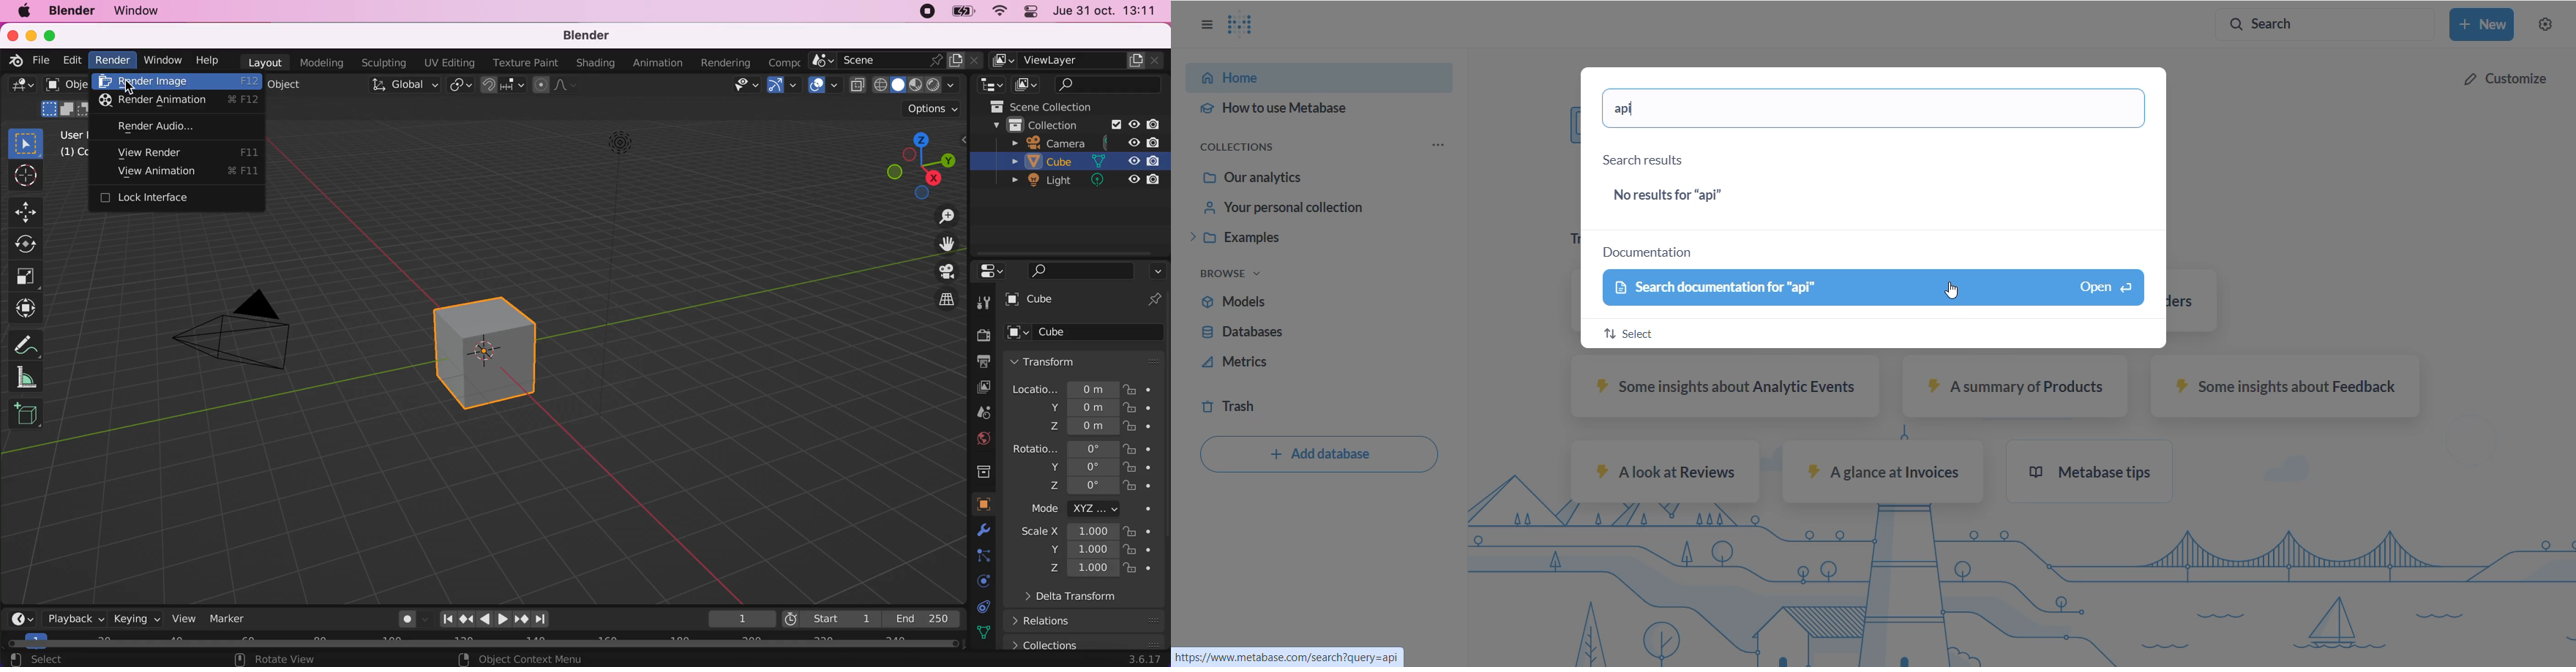 The height and width of the screenshot is (672, 2576). Describe the element at coordinates (726, 64) in the screenshot. I see `rendering` at that location.